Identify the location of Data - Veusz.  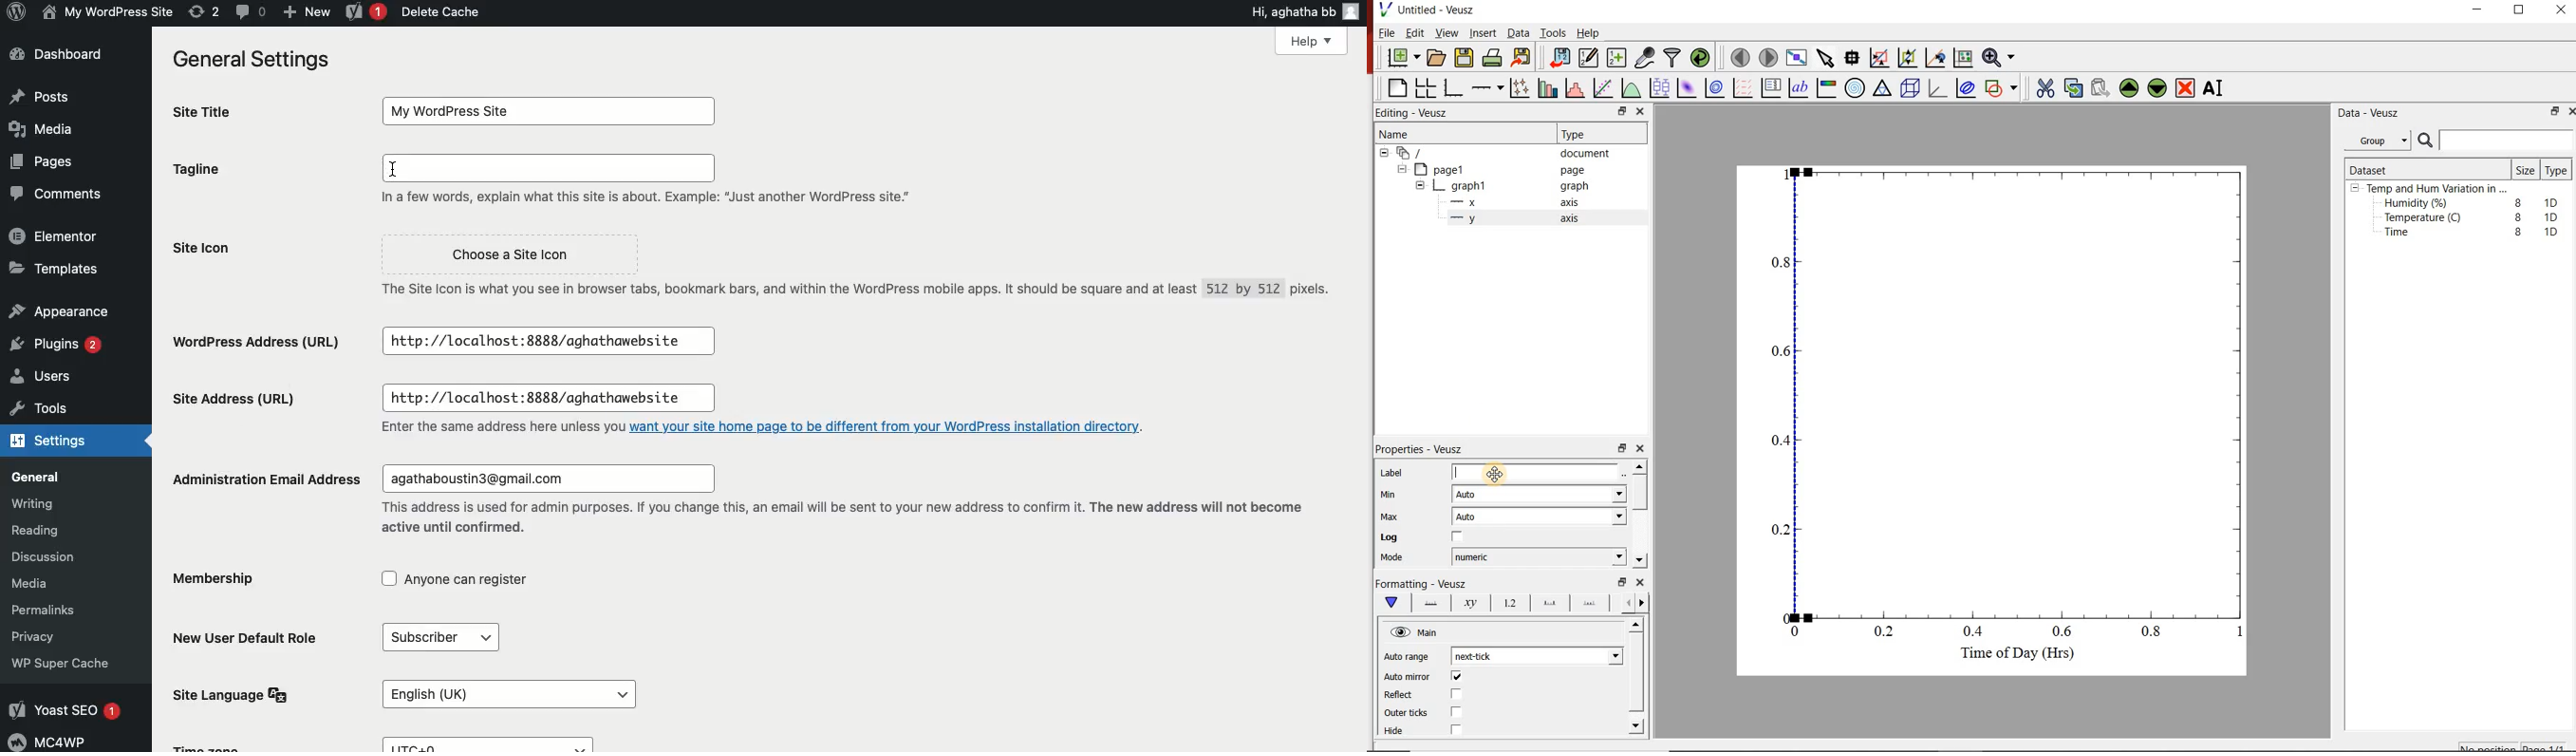
(2372, 113).